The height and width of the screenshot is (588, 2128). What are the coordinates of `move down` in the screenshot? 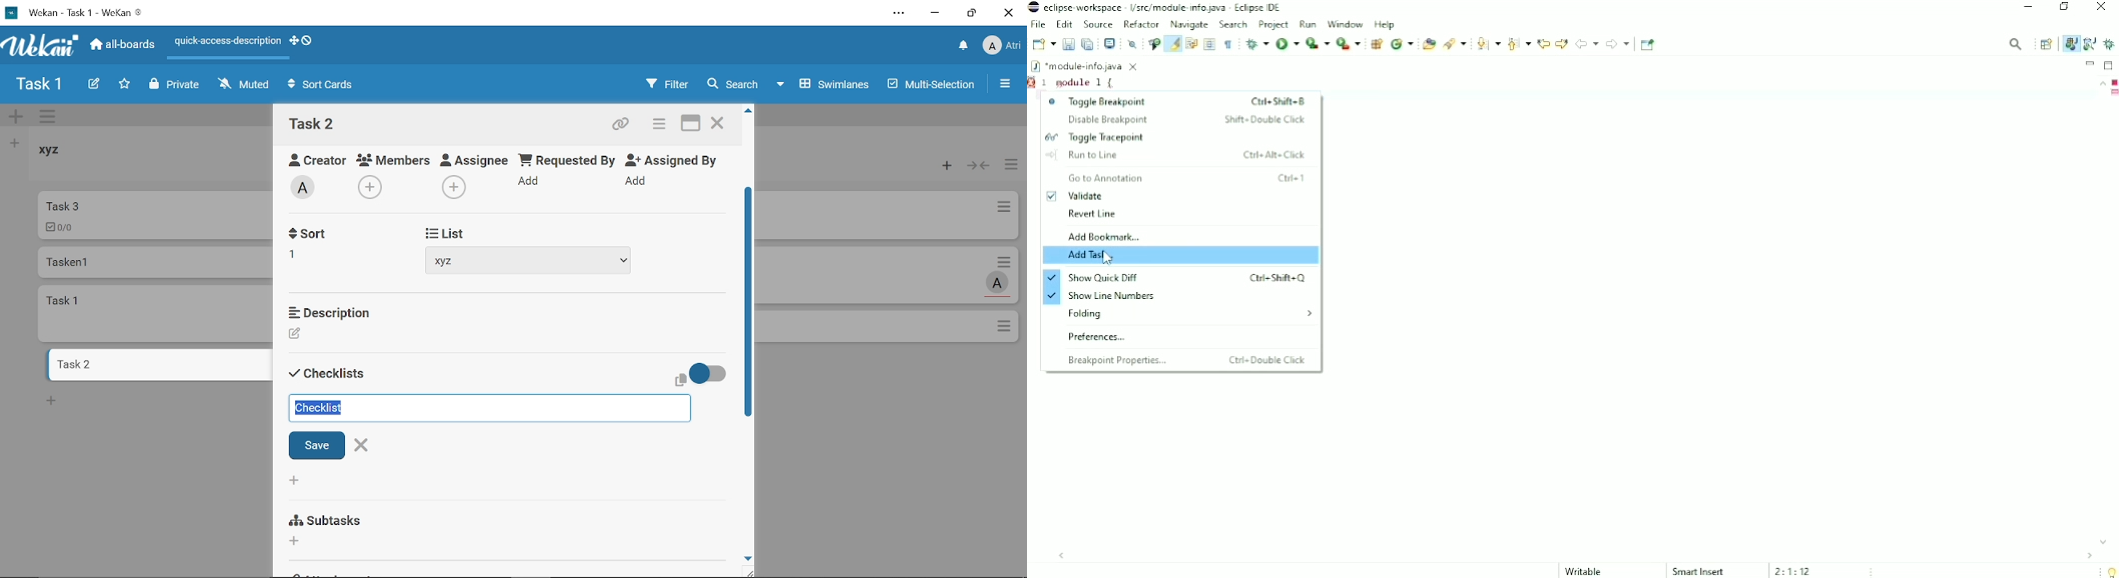 It's located at (747, 556).